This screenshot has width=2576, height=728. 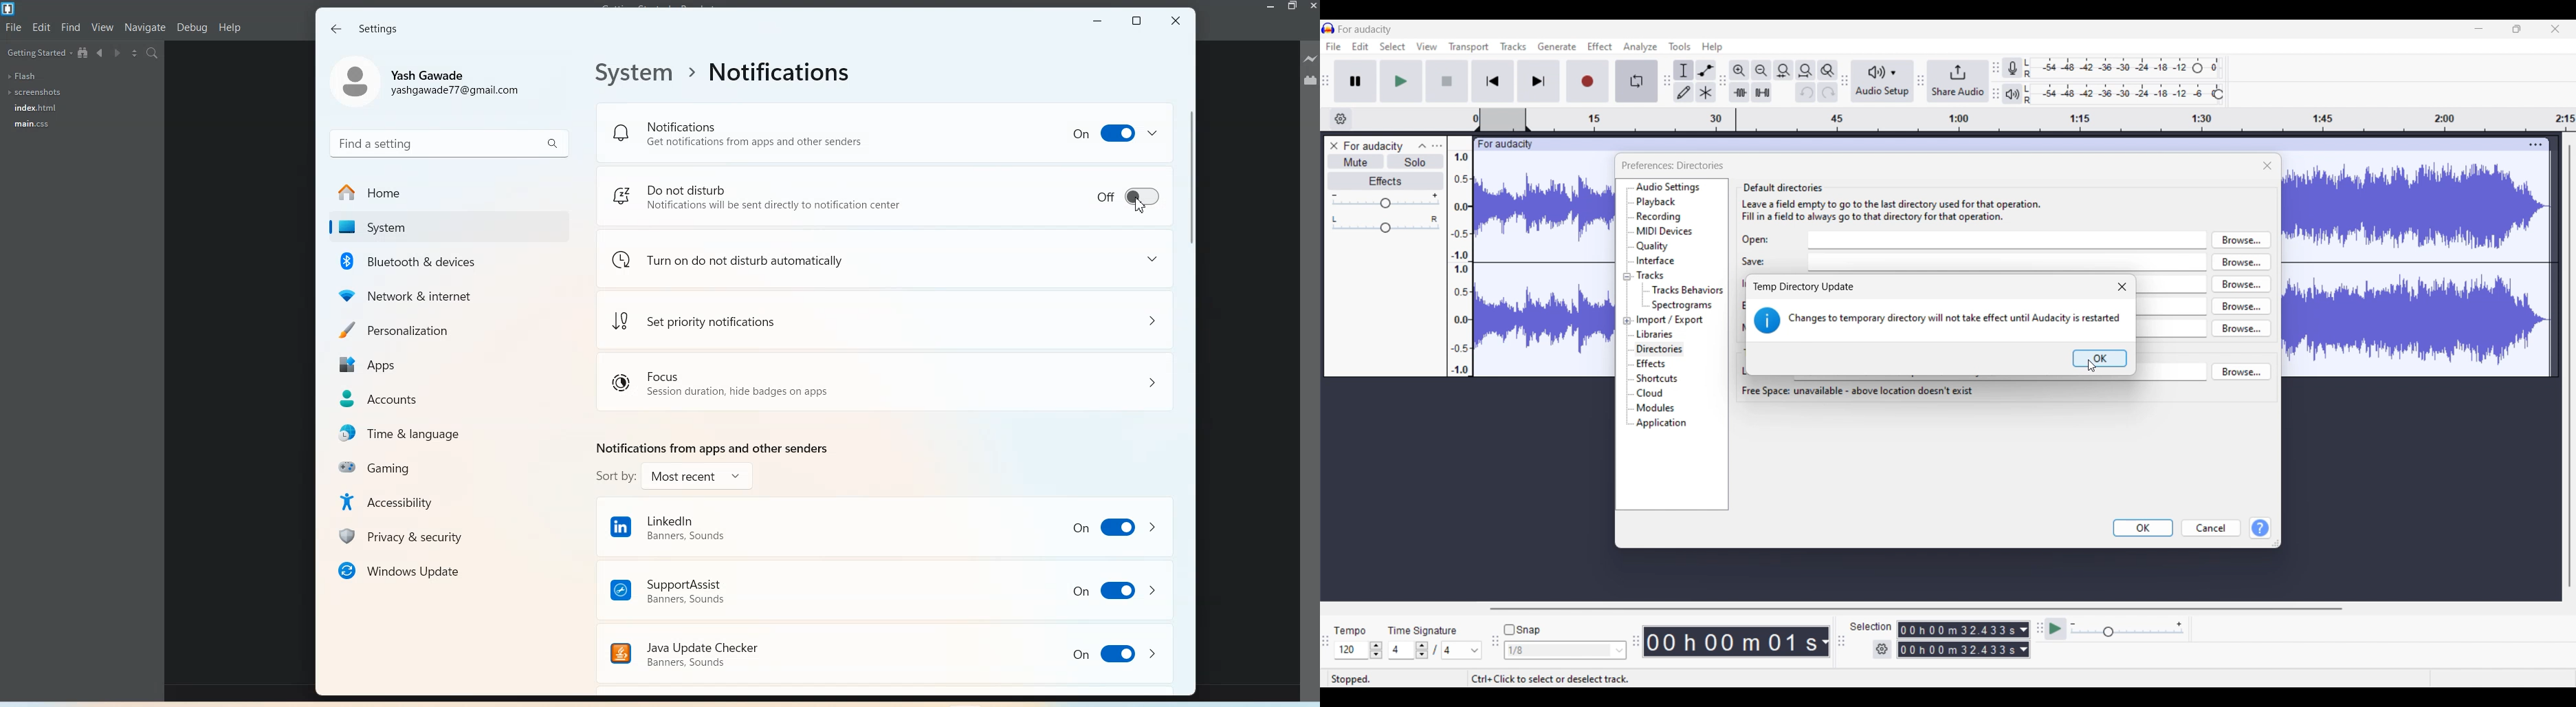 I want to click on Share audio, so click(x=1959, y=81).